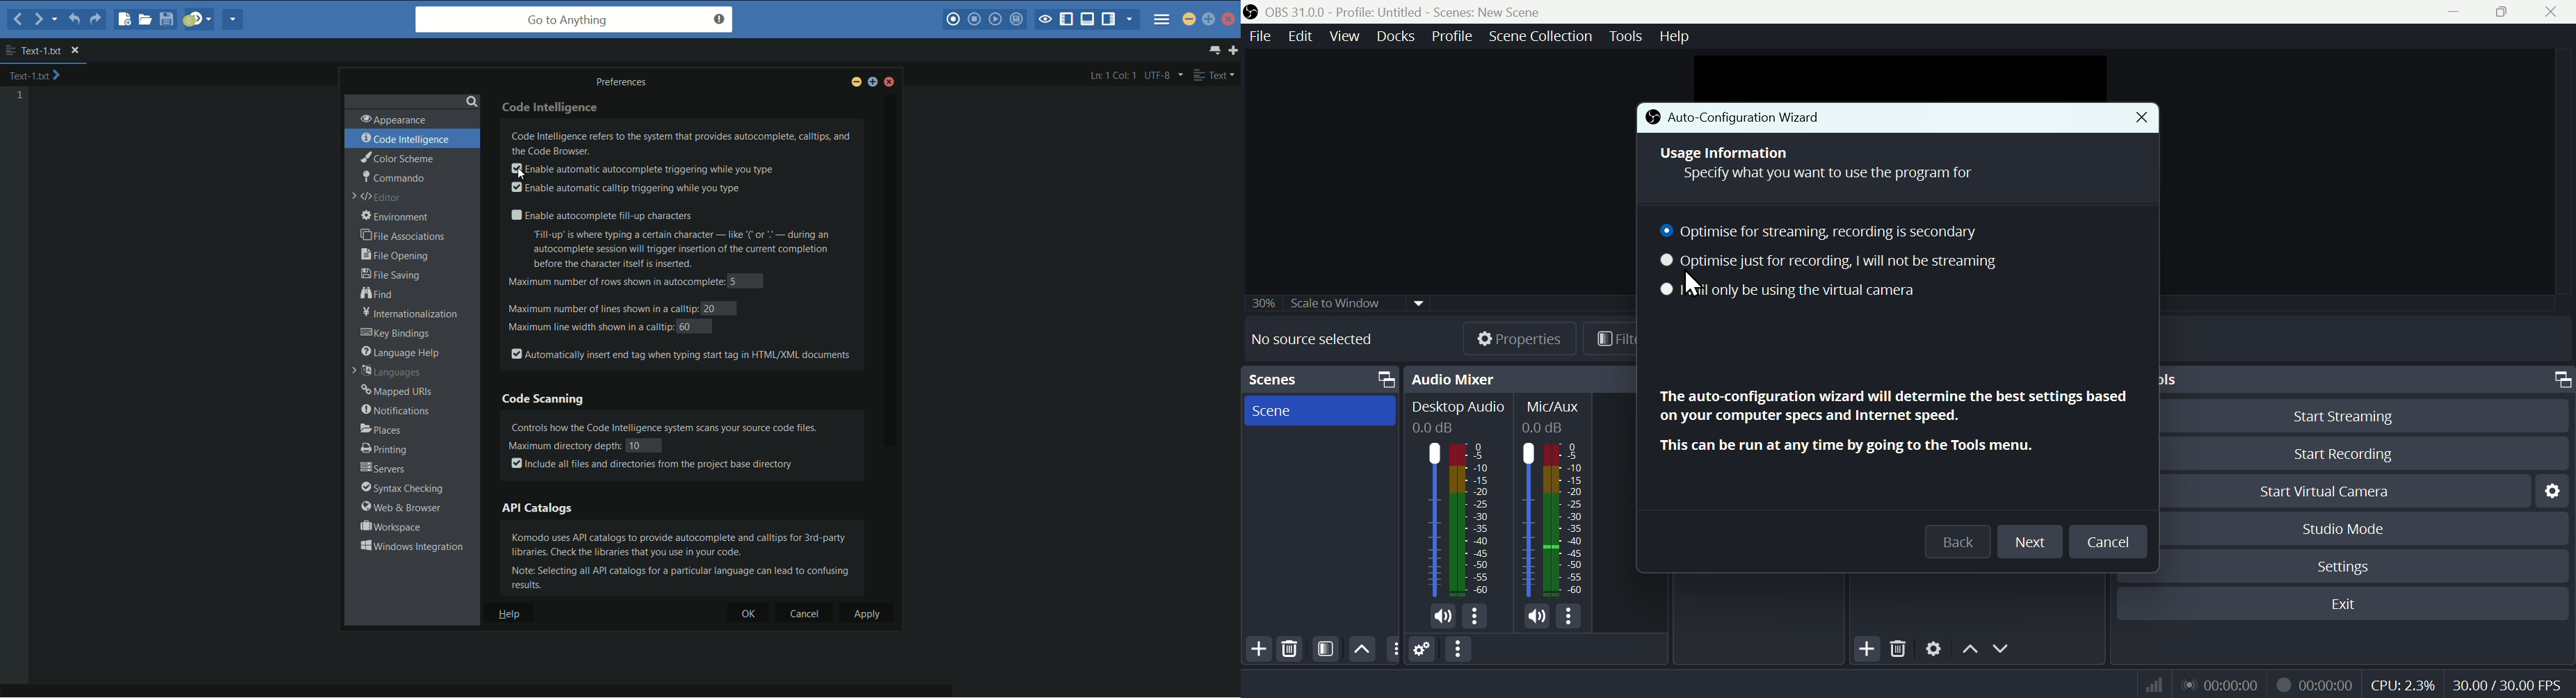  I want to click on Properties, so click(1506, 338).